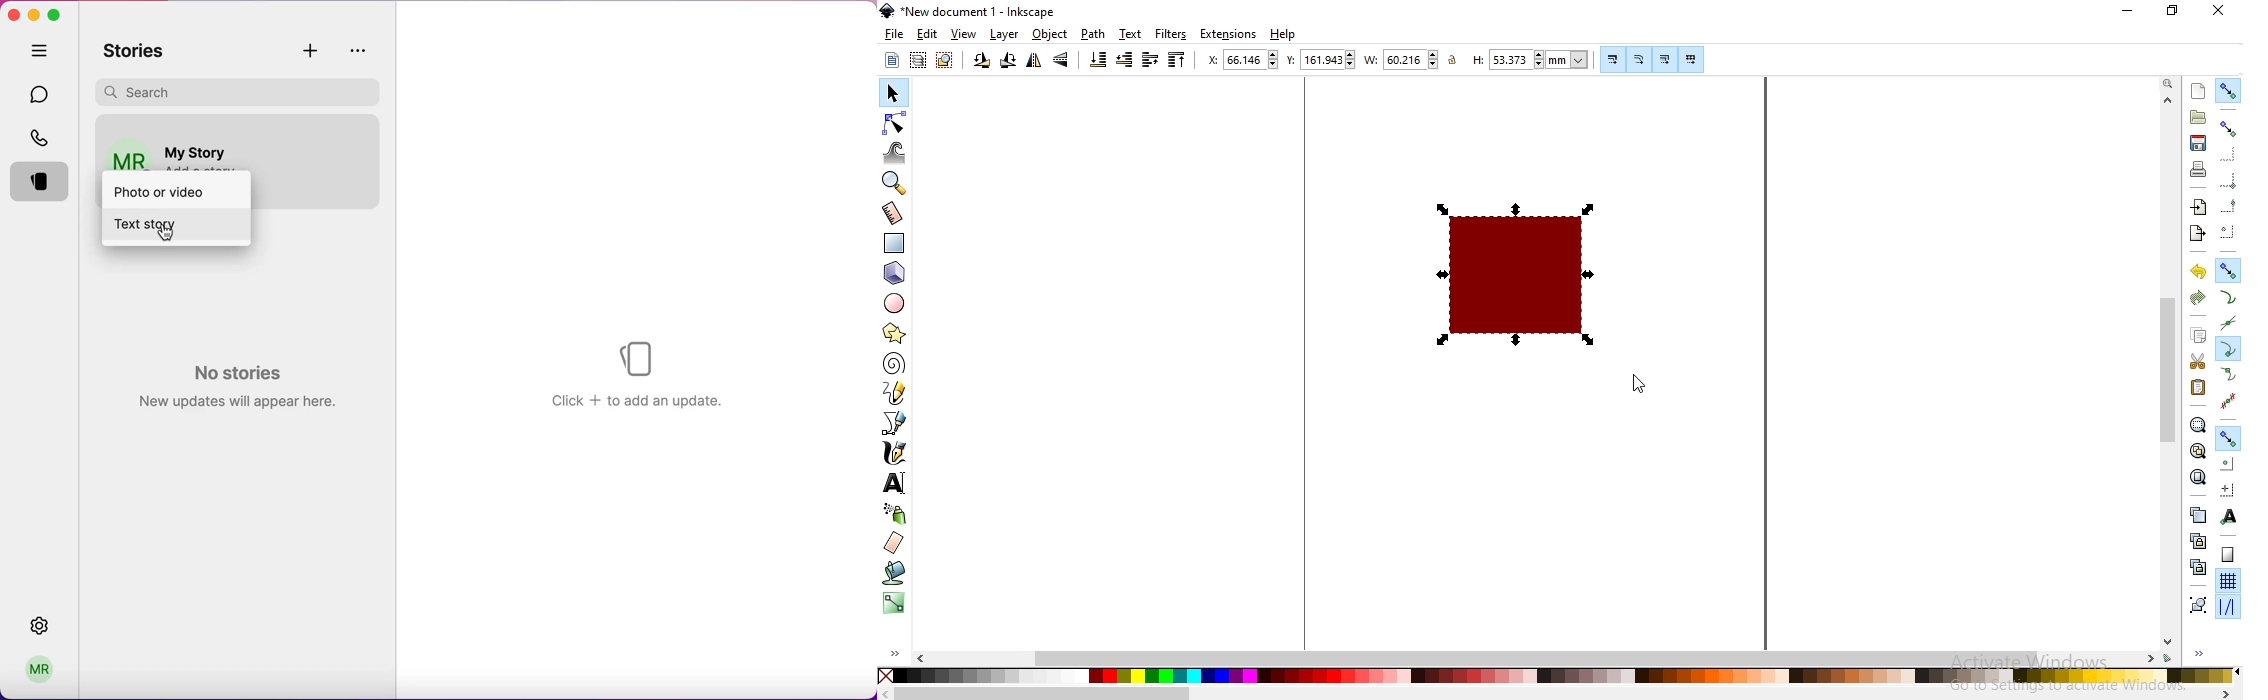  What do you see at coordinates (2226, 153) in the screenshot?
I see `snap to edges of bounding box` at bounding box center [2226, 153].